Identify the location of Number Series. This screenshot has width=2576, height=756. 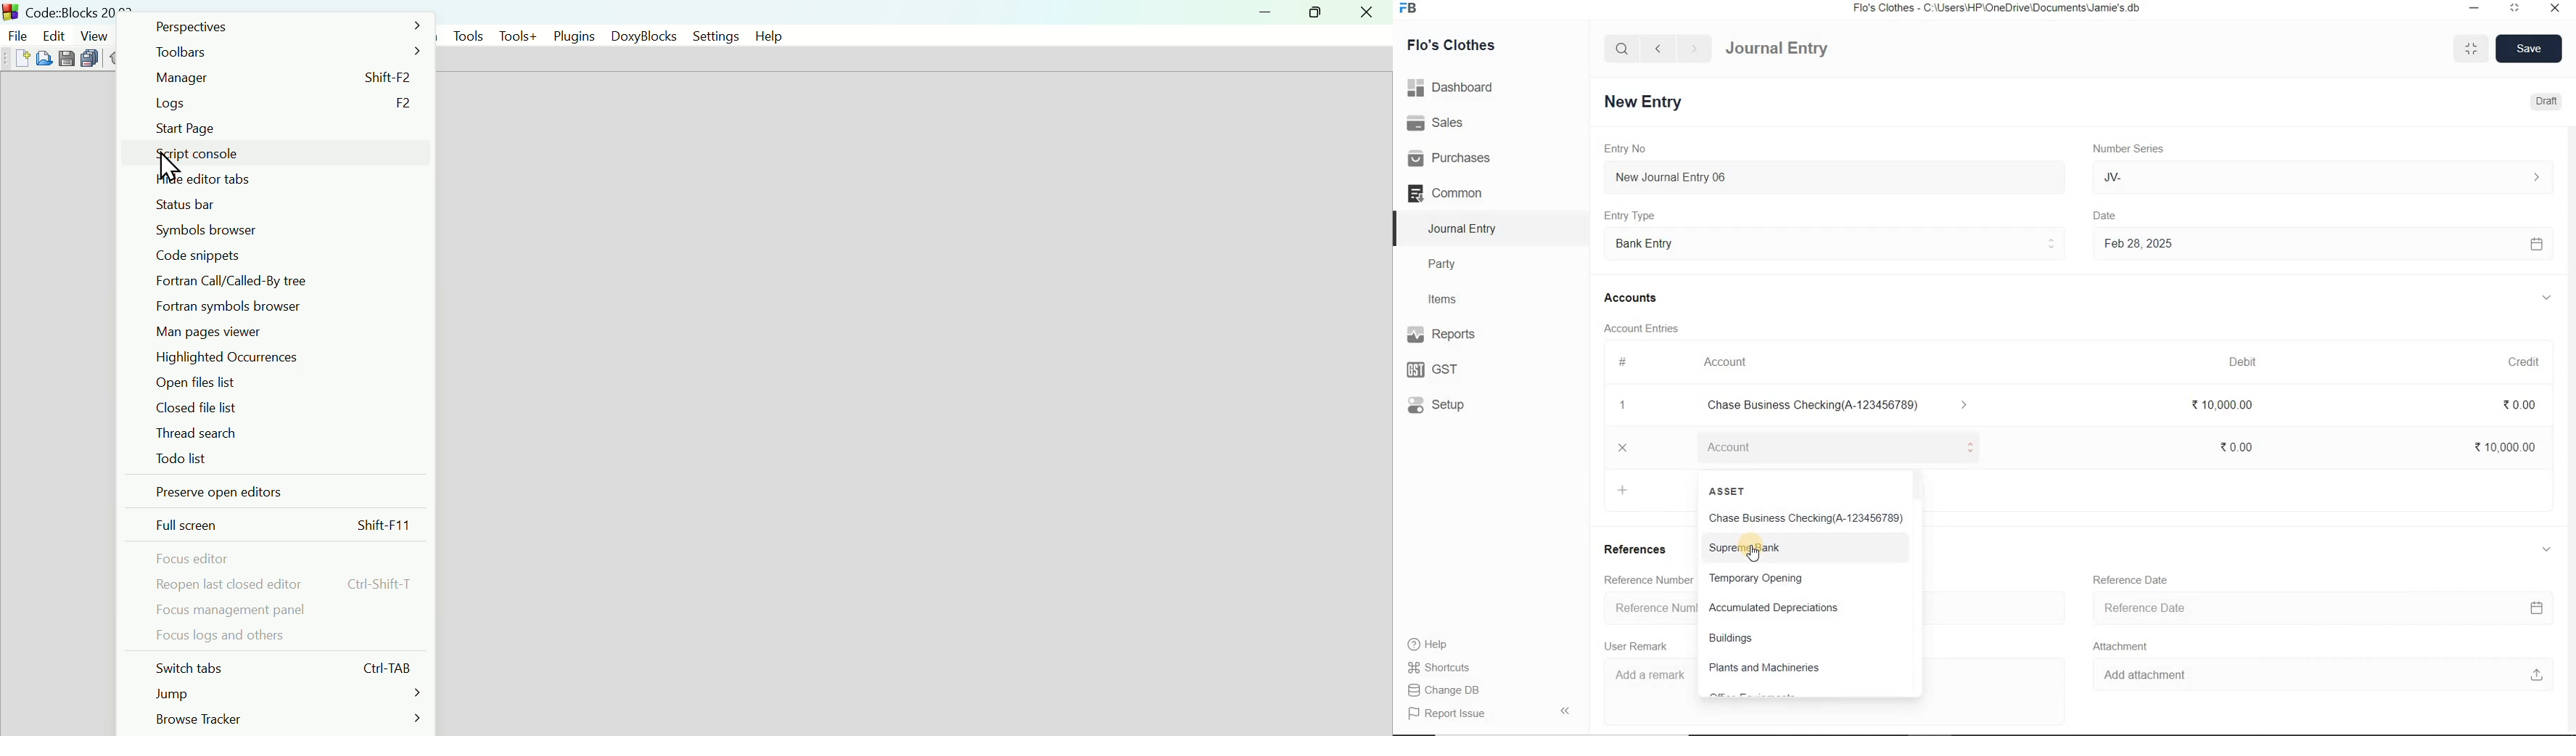
(2123, 149).